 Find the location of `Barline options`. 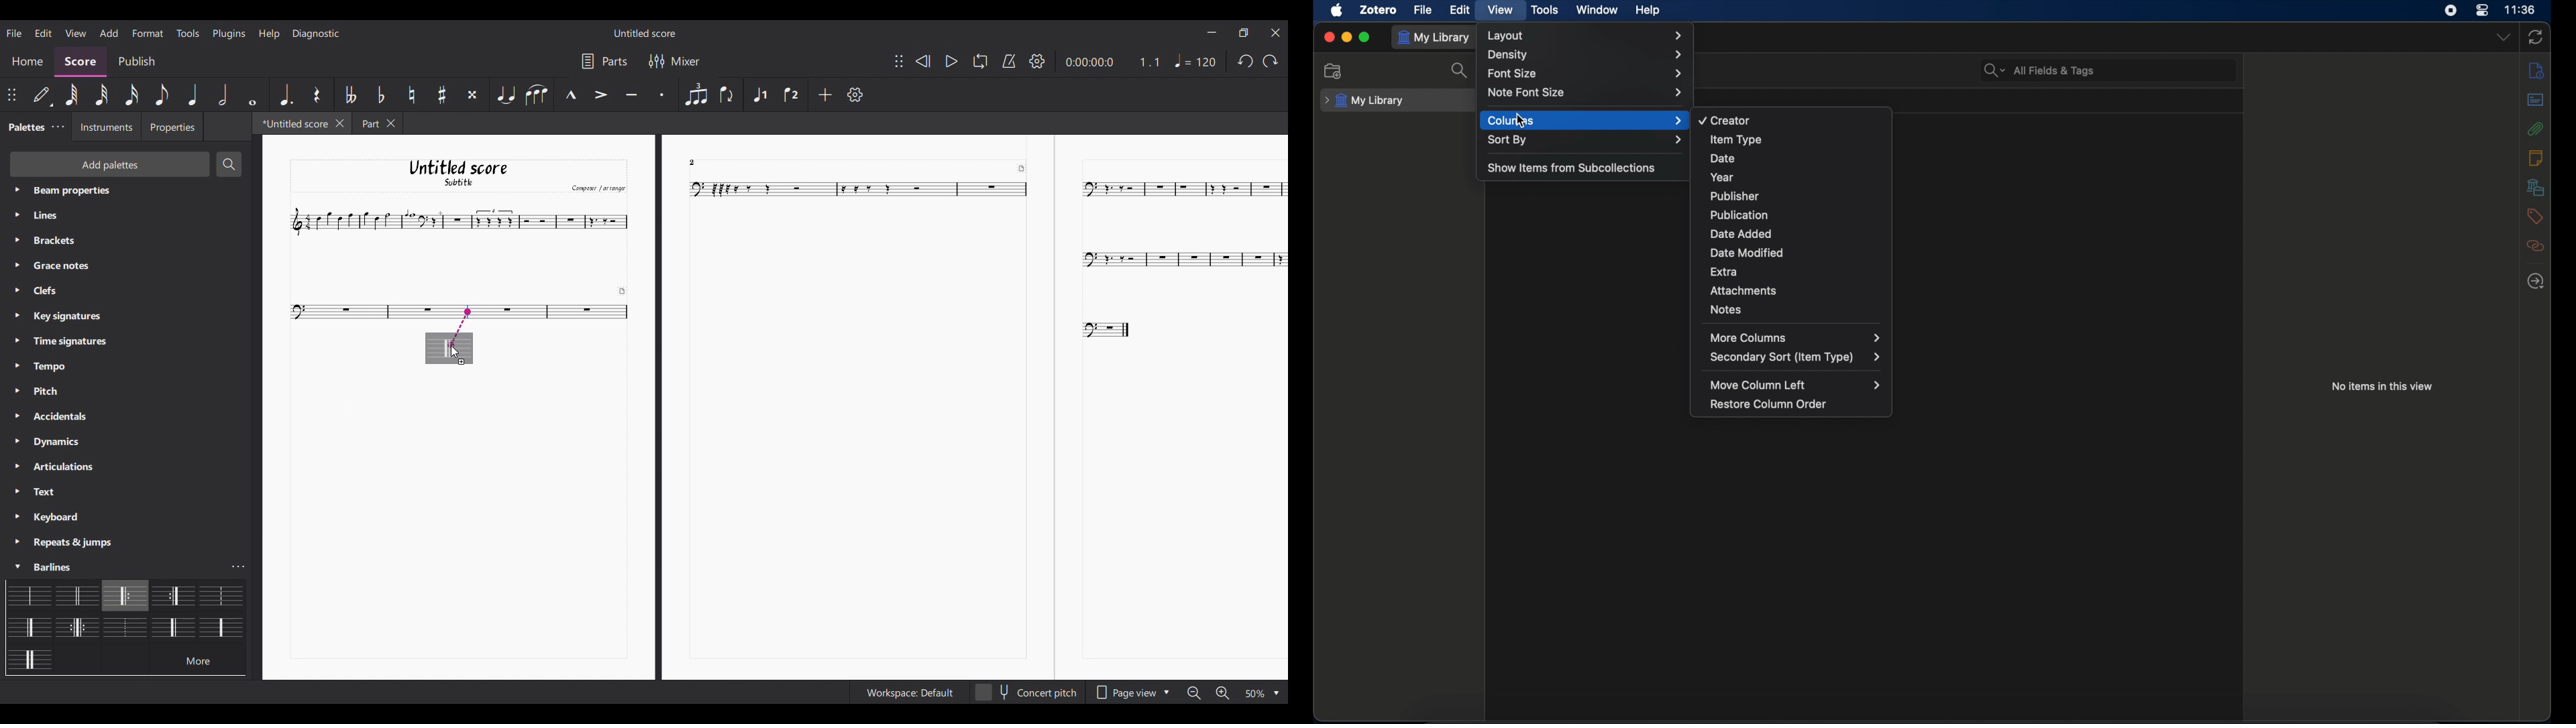

Barline options is located at coordinates (28, 660).